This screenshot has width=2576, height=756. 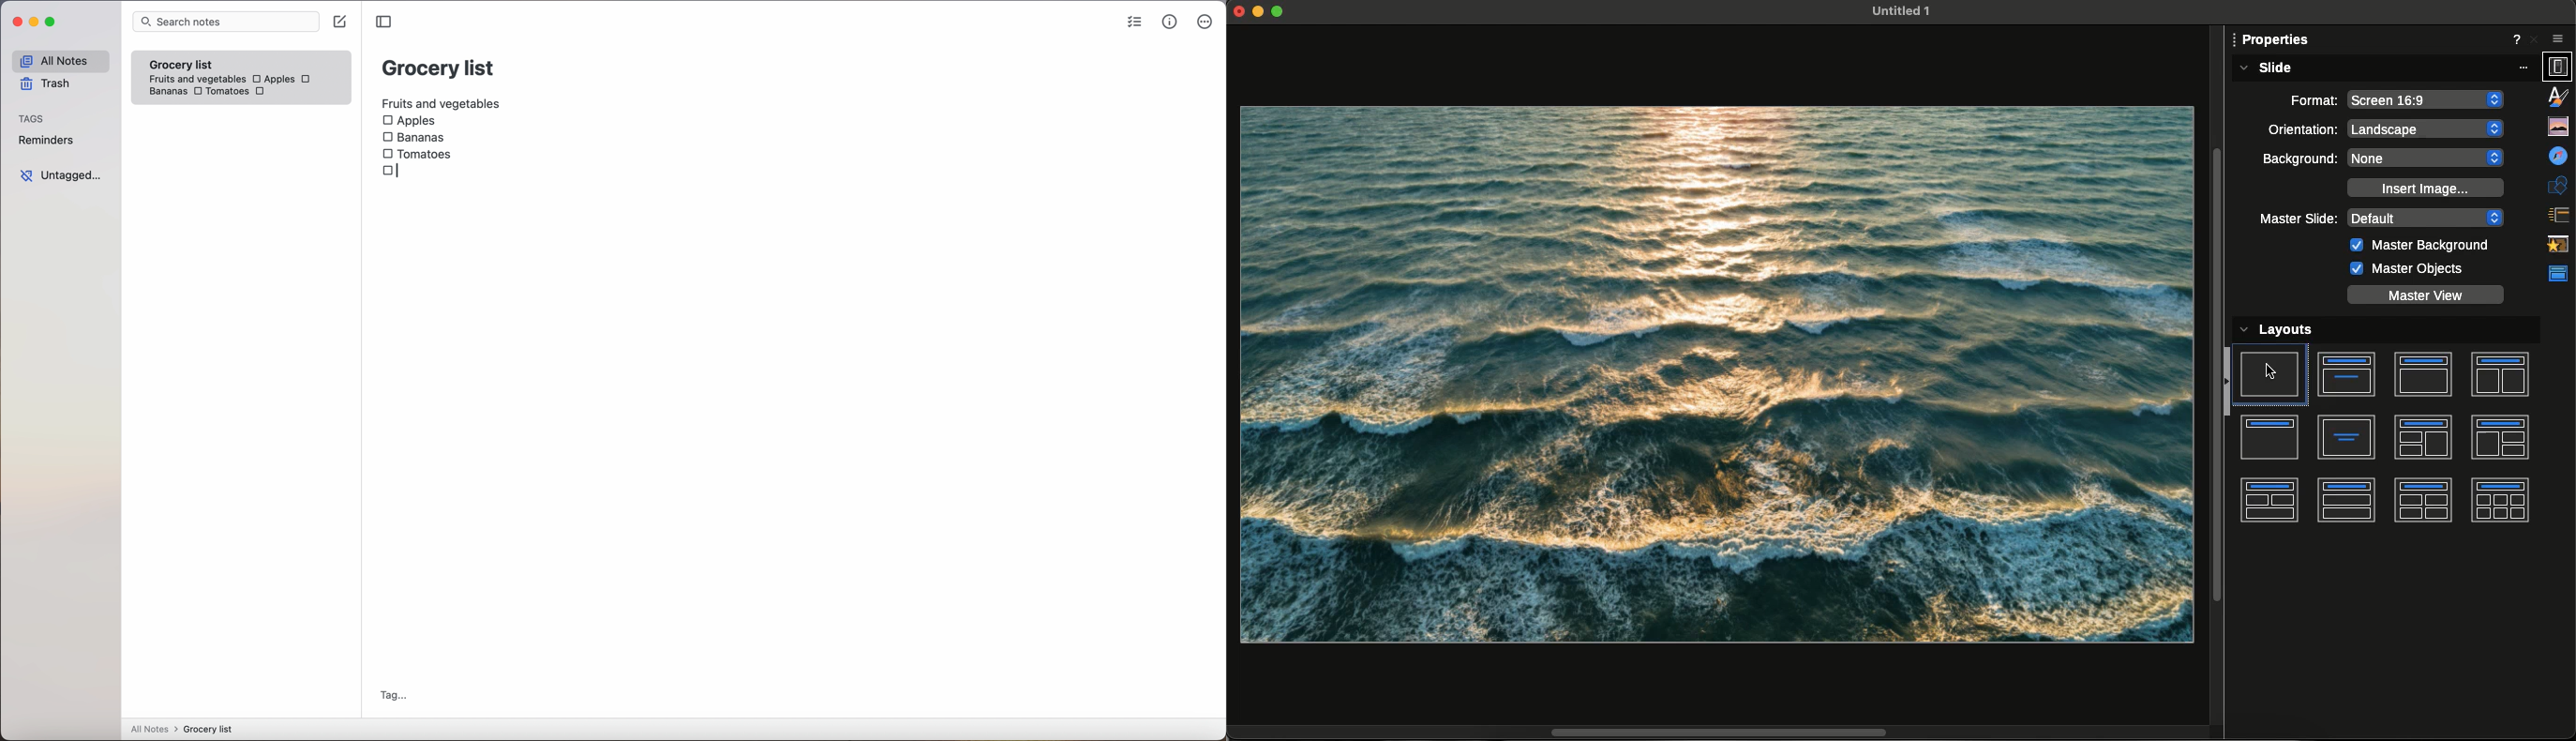 What do you see at coordinates (1205, 24) in the screenshot?
I see `more options` at bounding box center [1205, 24].